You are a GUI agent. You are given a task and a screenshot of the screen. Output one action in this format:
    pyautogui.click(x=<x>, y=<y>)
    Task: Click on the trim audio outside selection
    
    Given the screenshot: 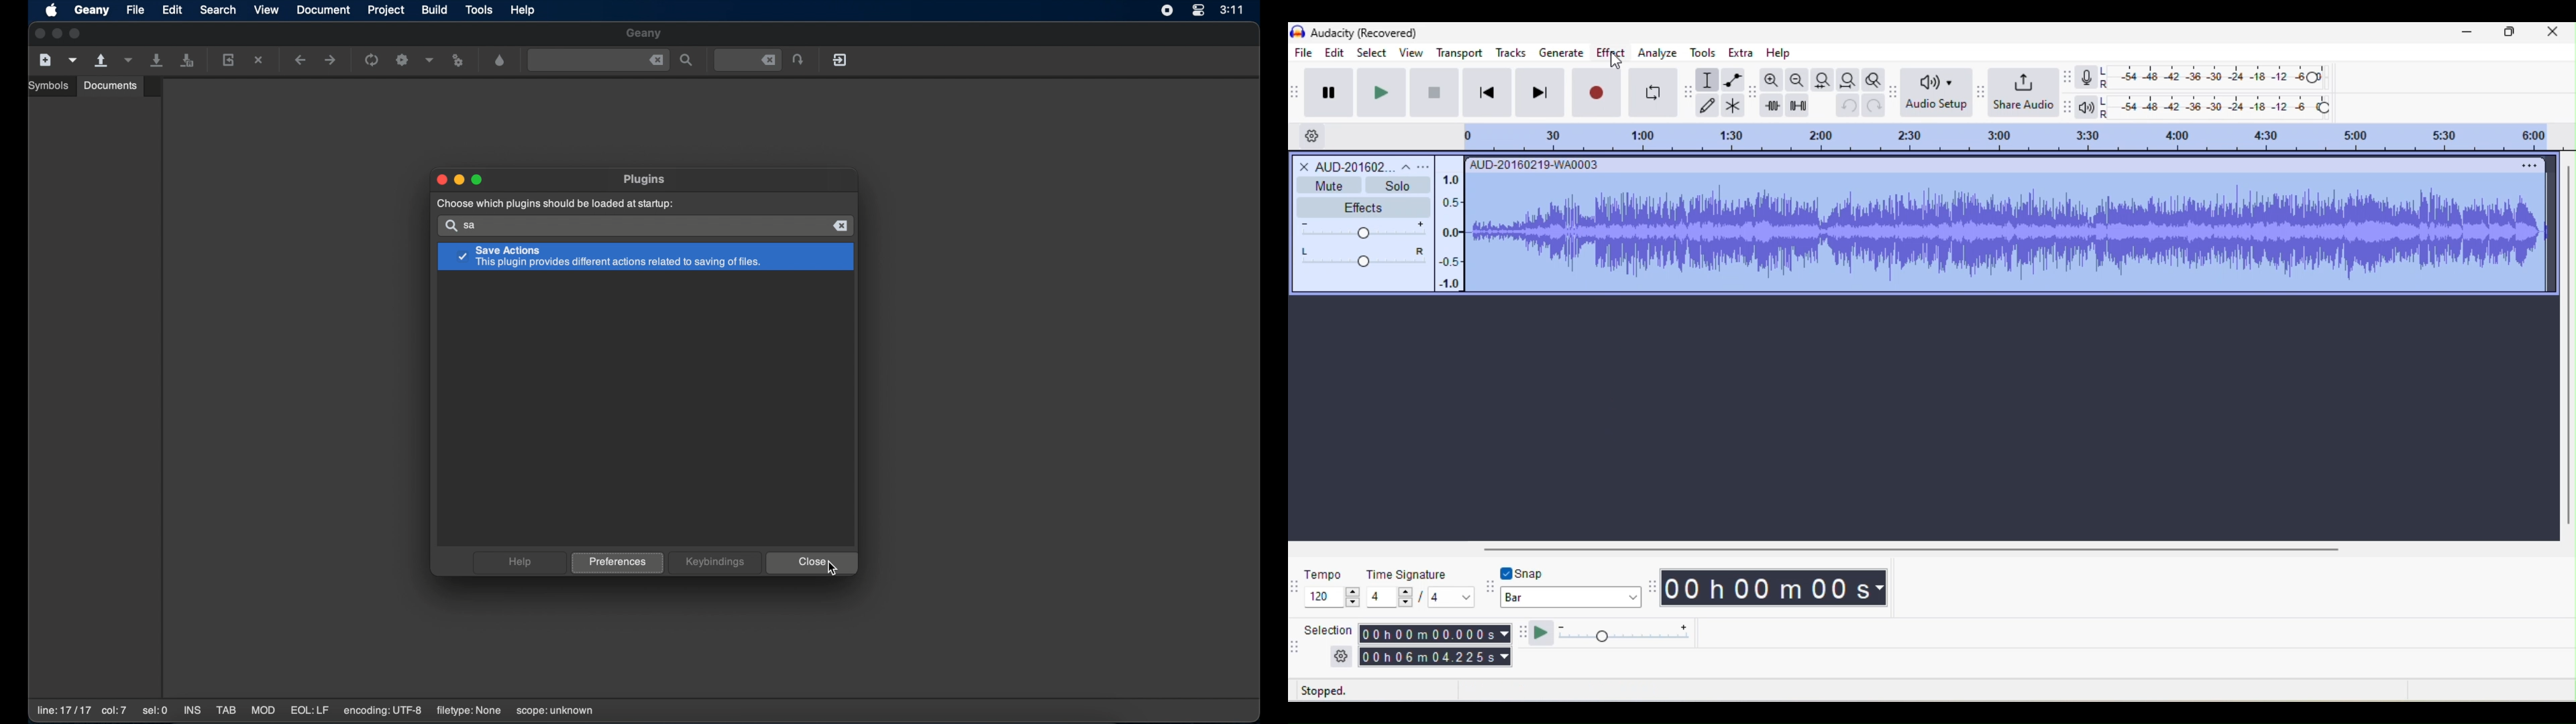 What is the action you would take?
    pyautogui.click(x=1772, y=105)
    